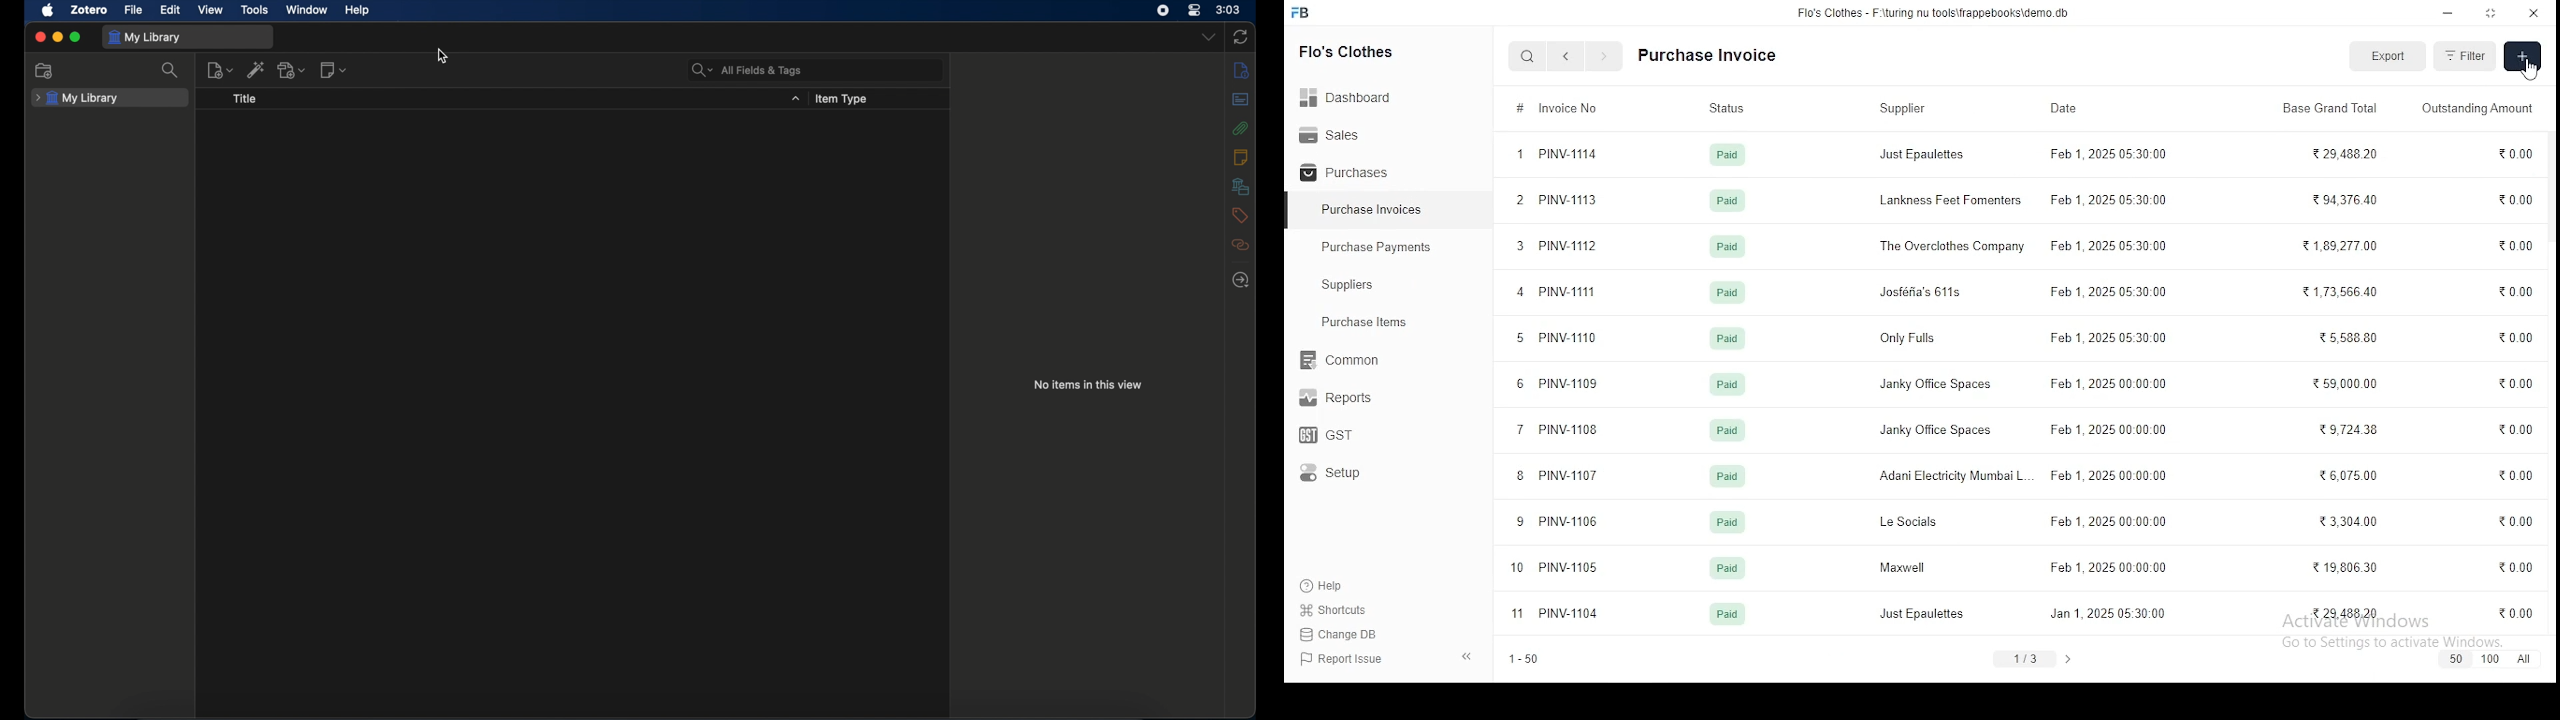  What do you see at coordinates (1521, 153) in the screenshot?
I see `1` at bounding box center [1521, 153].